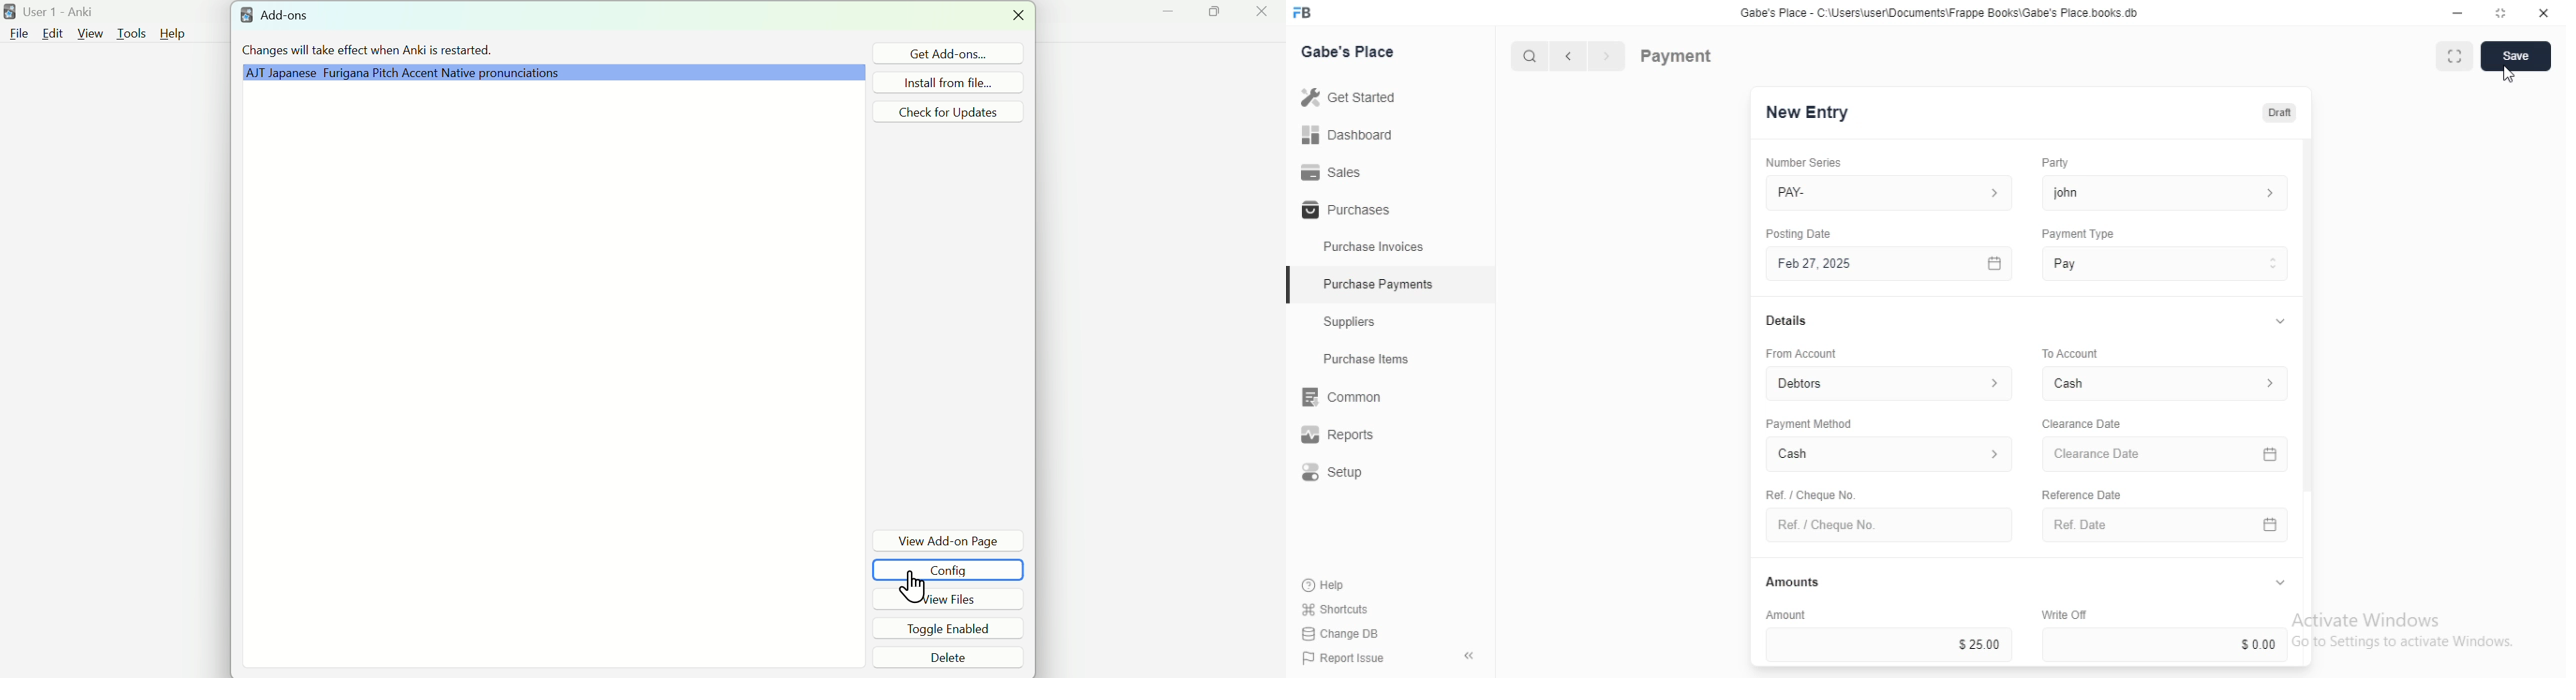  Describe the element at coordinates (2076, 234) in the screenshot. I see `Payment Type` at that location.